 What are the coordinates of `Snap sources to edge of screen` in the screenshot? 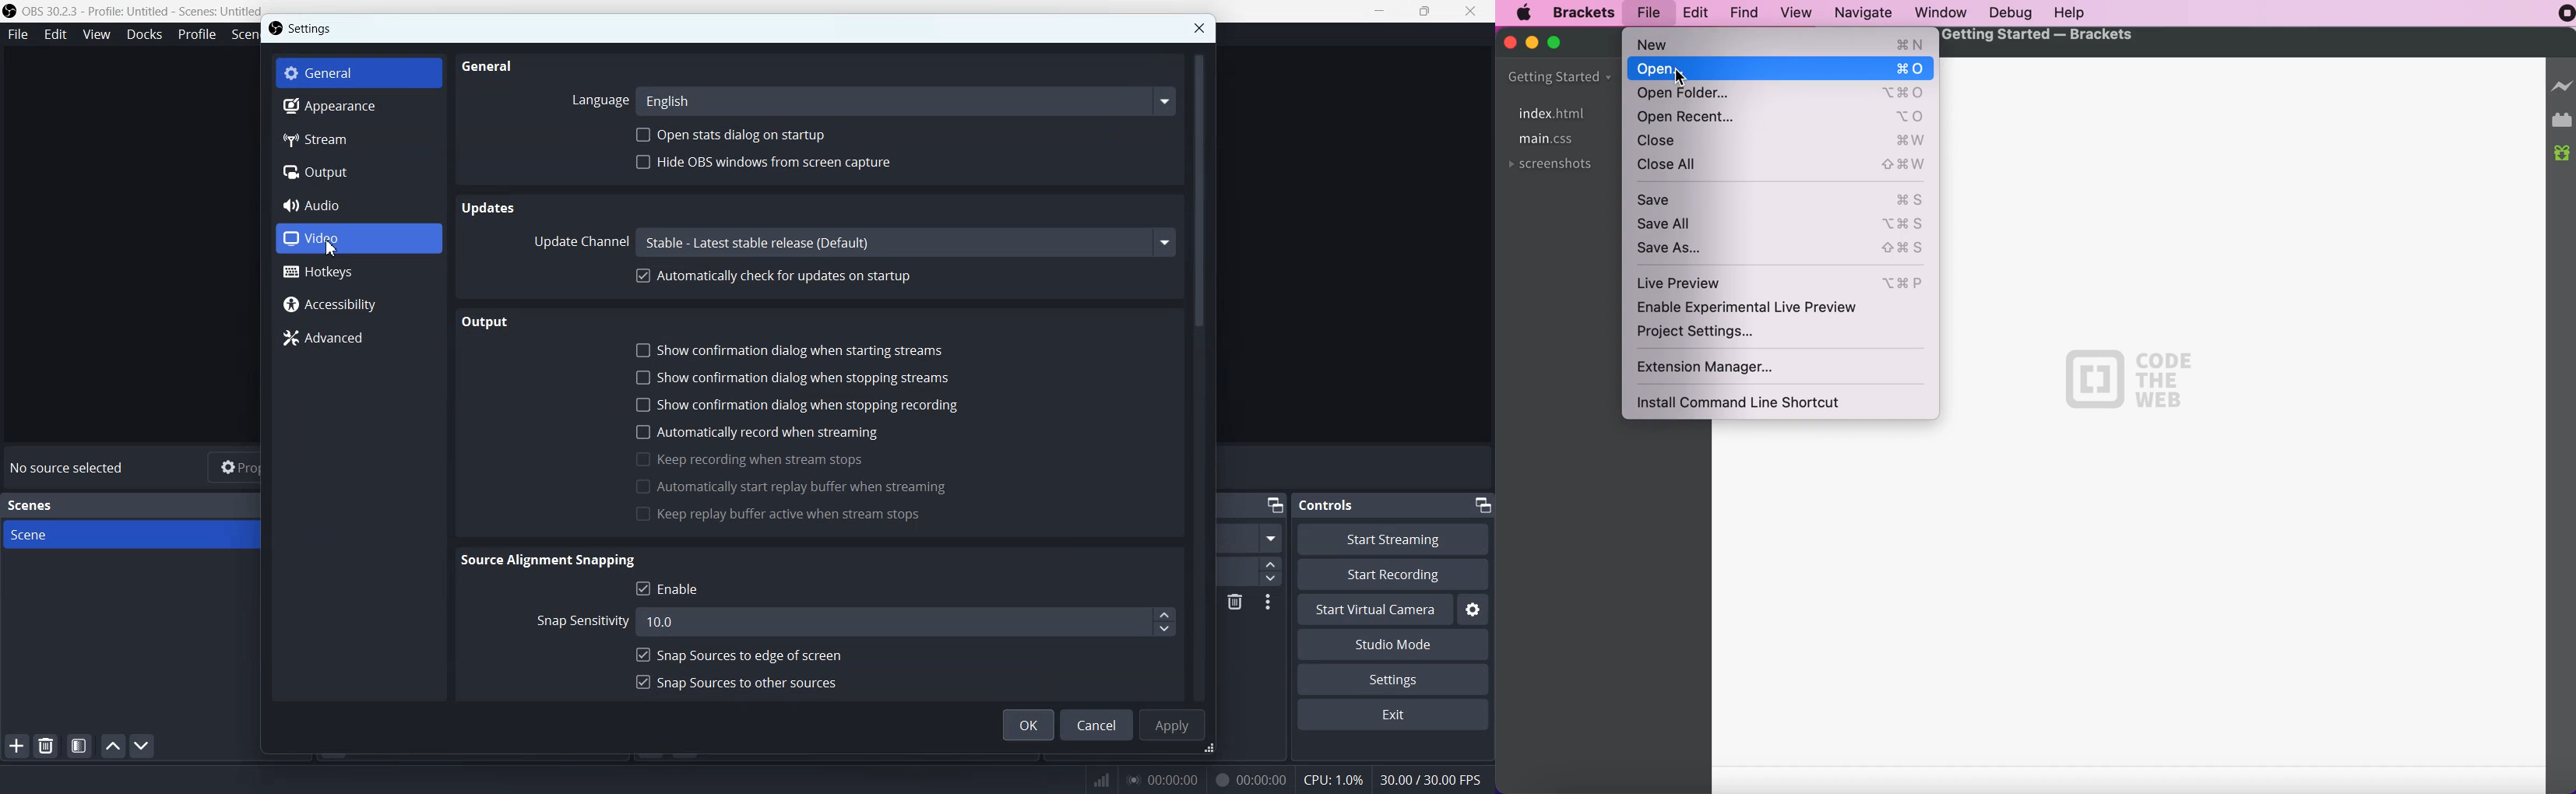 It's located at (739, 655).